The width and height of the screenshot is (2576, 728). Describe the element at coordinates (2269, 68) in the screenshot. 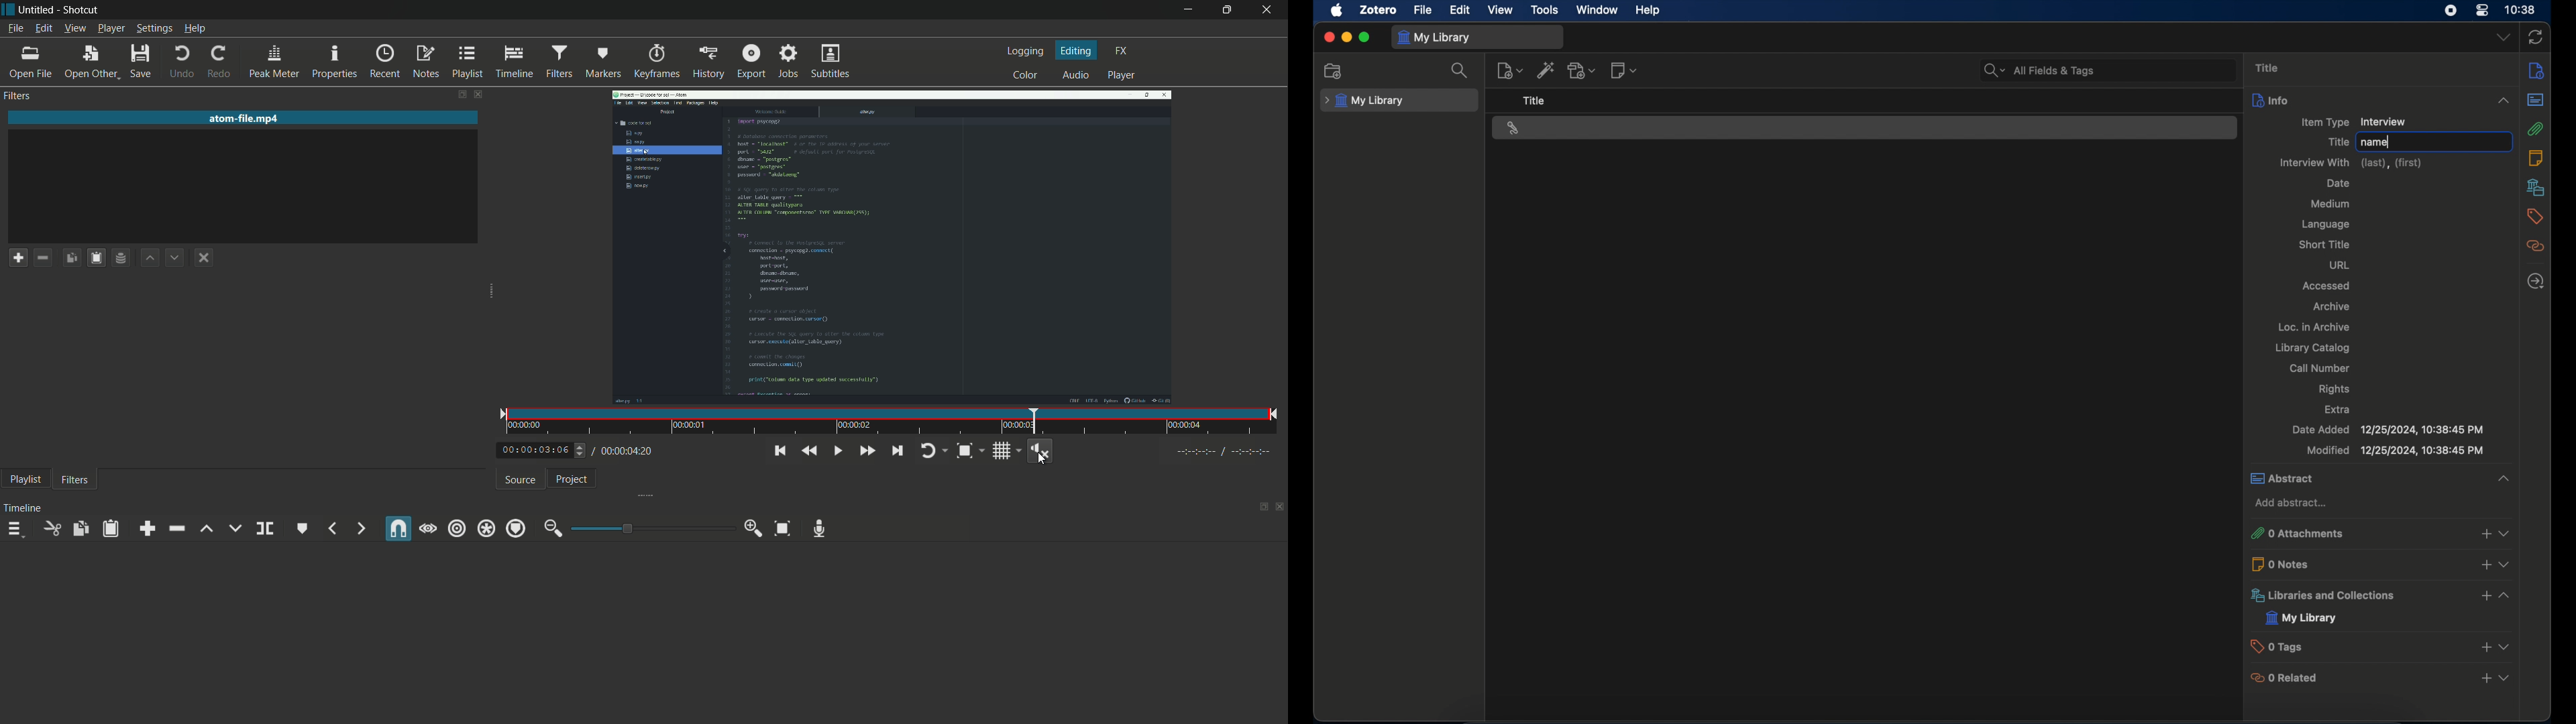

I see `title` at that location.